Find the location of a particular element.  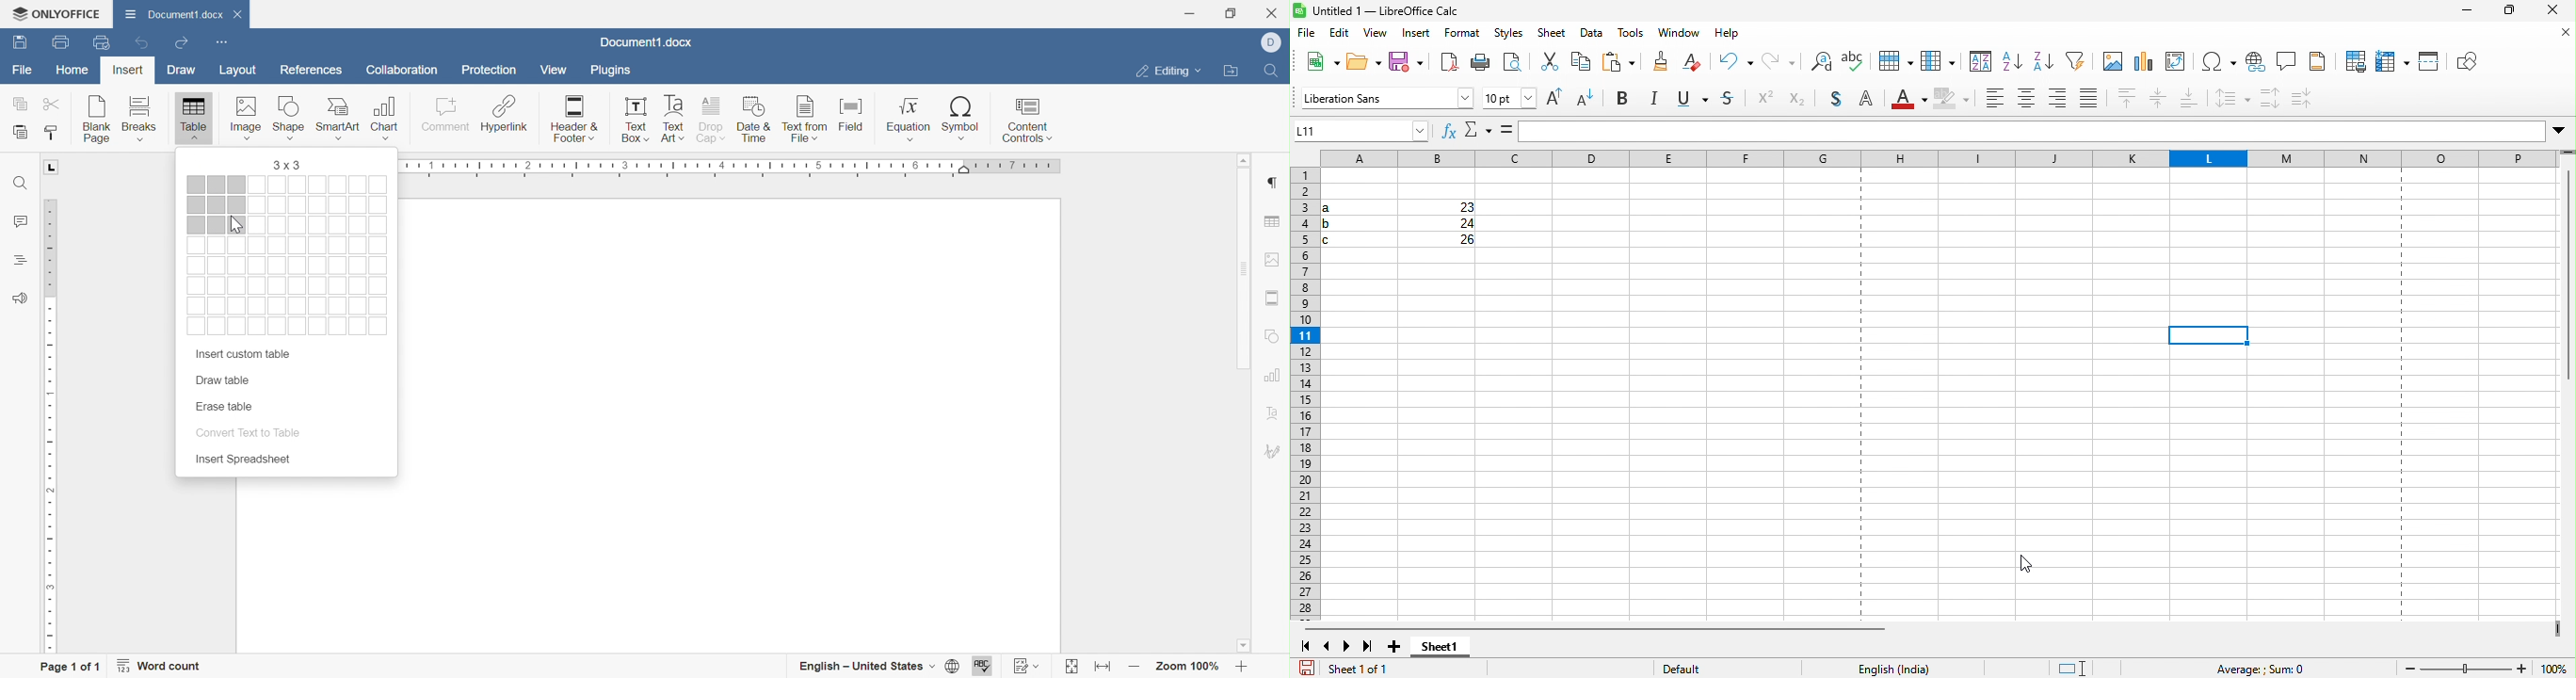

Print file is located at coordinates (63, 41).